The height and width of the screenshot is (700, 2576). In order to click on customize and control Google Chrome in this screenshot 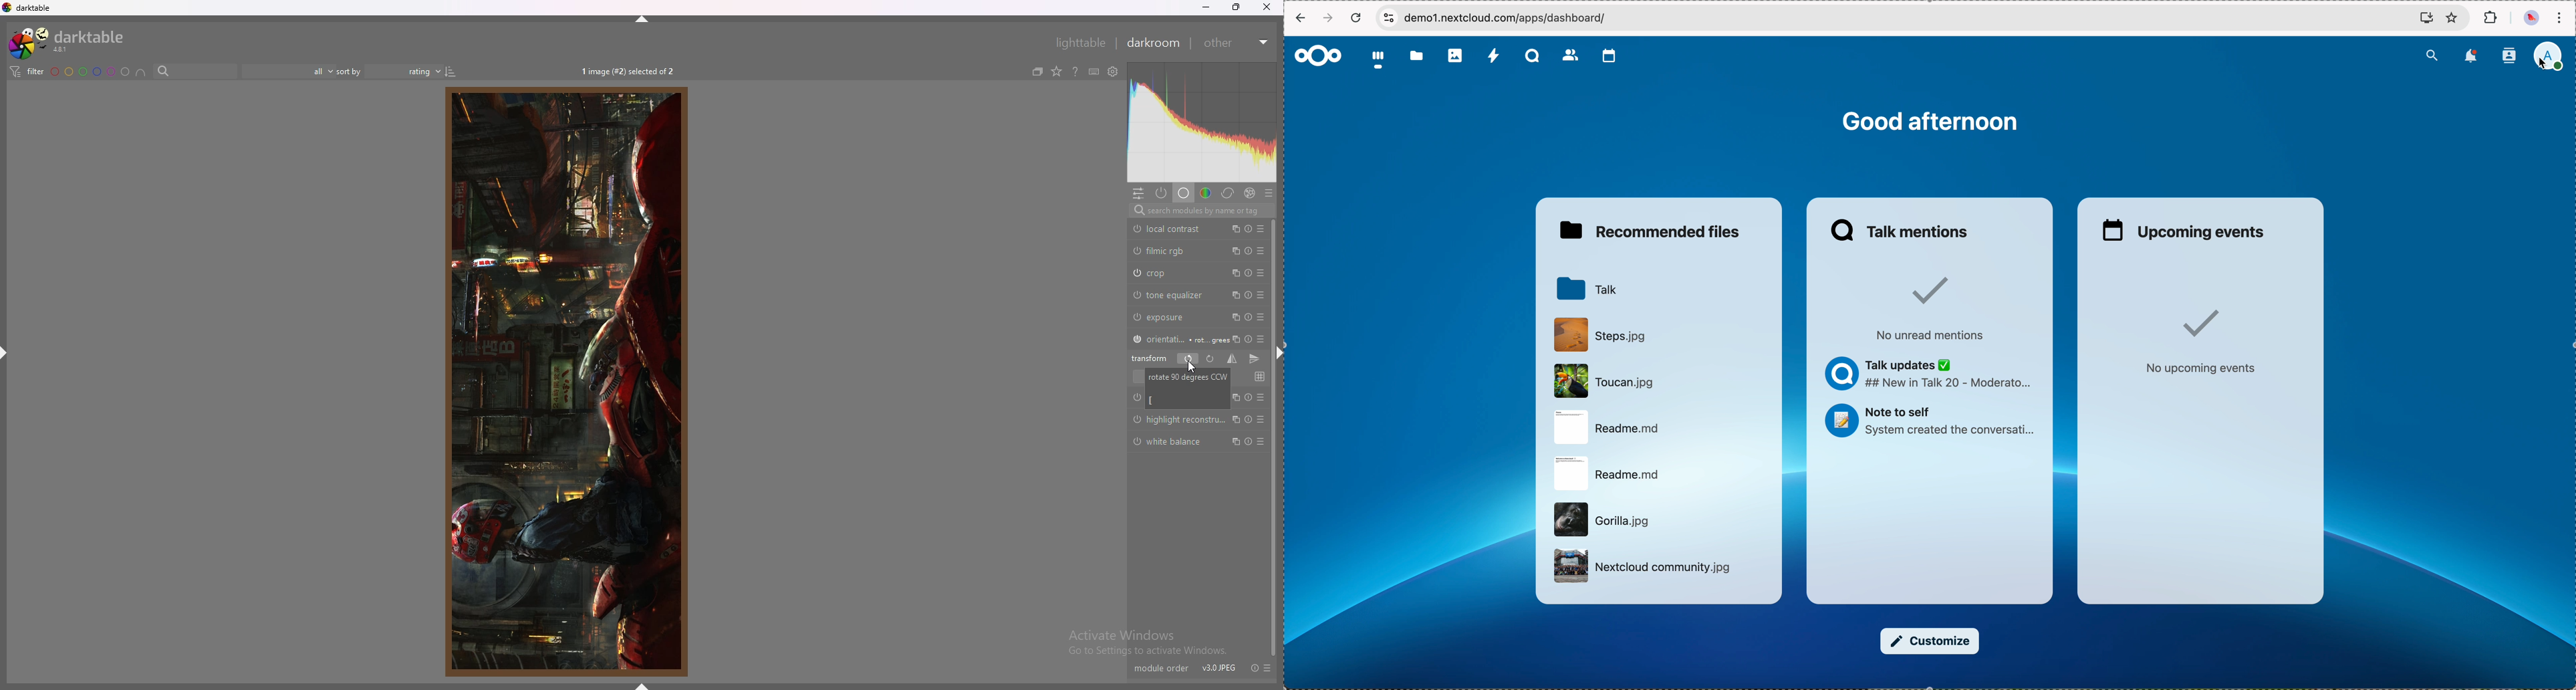, I will do `click(2560, 18)`.